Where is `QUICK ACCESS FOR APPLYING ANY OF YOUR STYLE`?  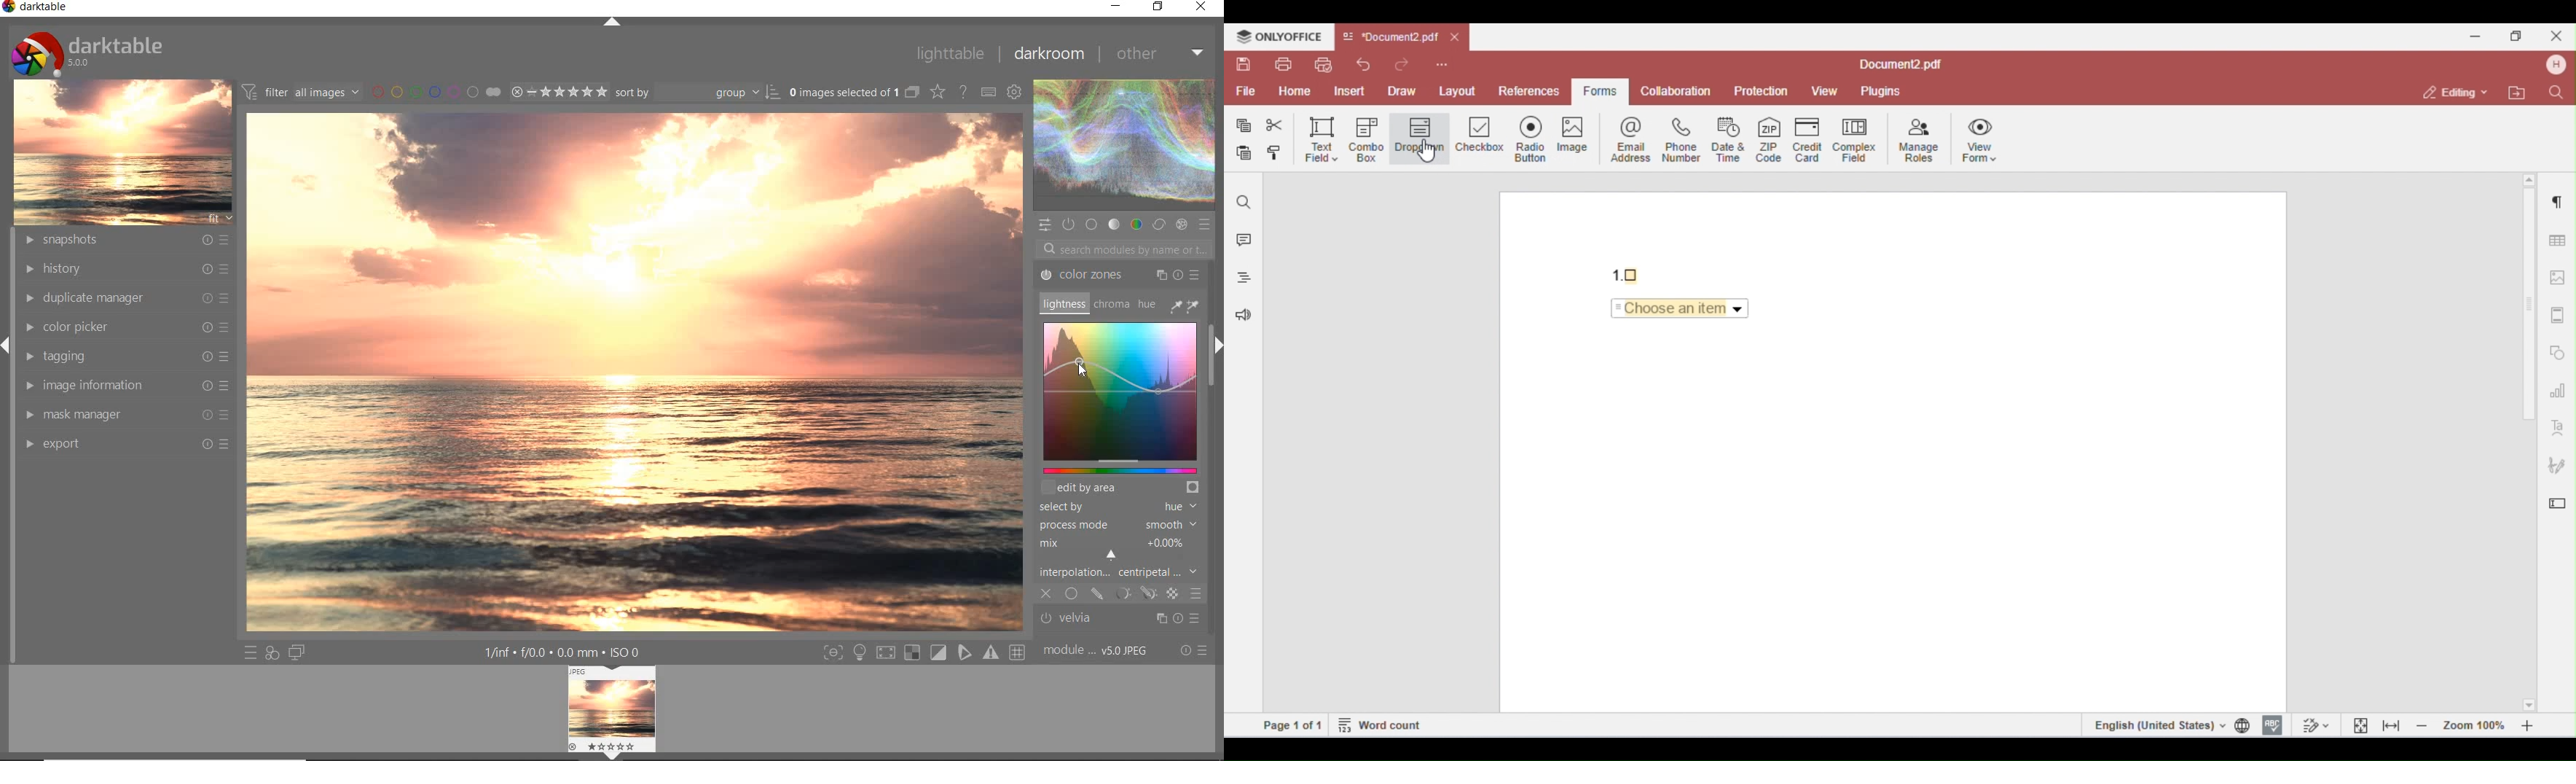
QUICK ACCESS FOR APPLYING ANY OF YOUR STYLE is located at coordinates (271, 654).